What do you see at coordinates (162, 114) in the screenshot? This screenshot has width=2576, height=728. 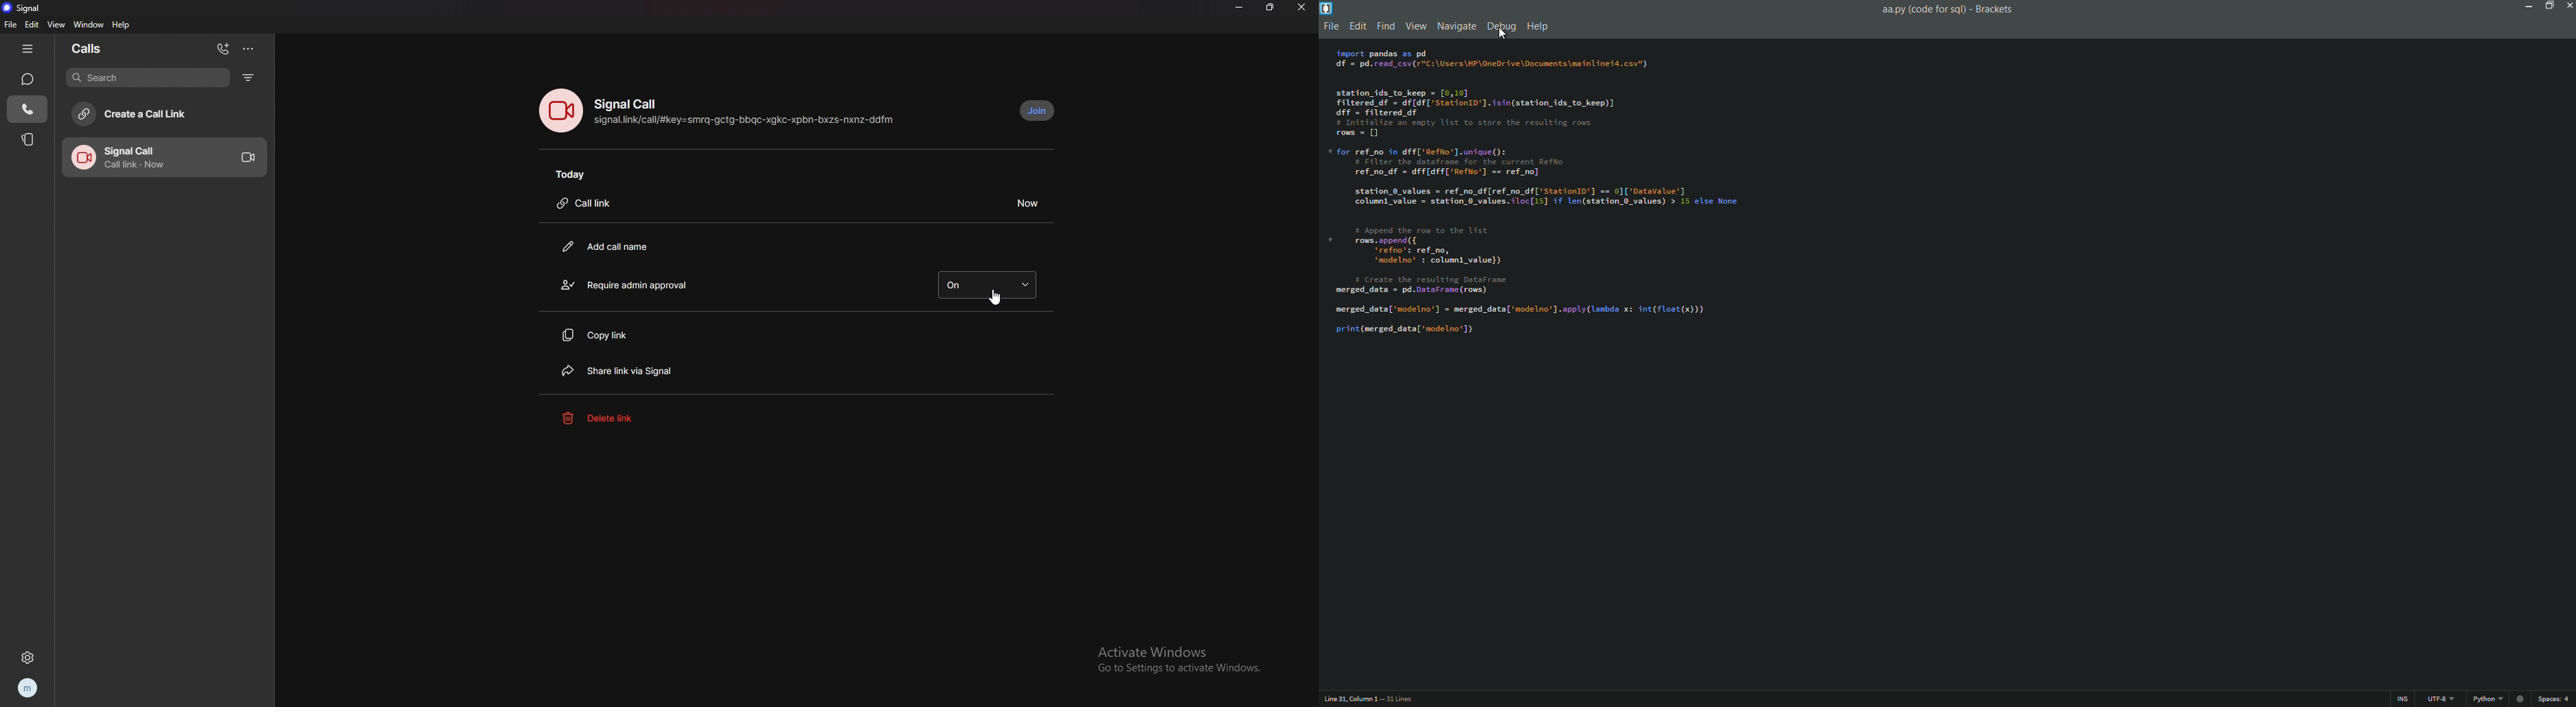 I see `create a call link` at bounding box center [162, 114].